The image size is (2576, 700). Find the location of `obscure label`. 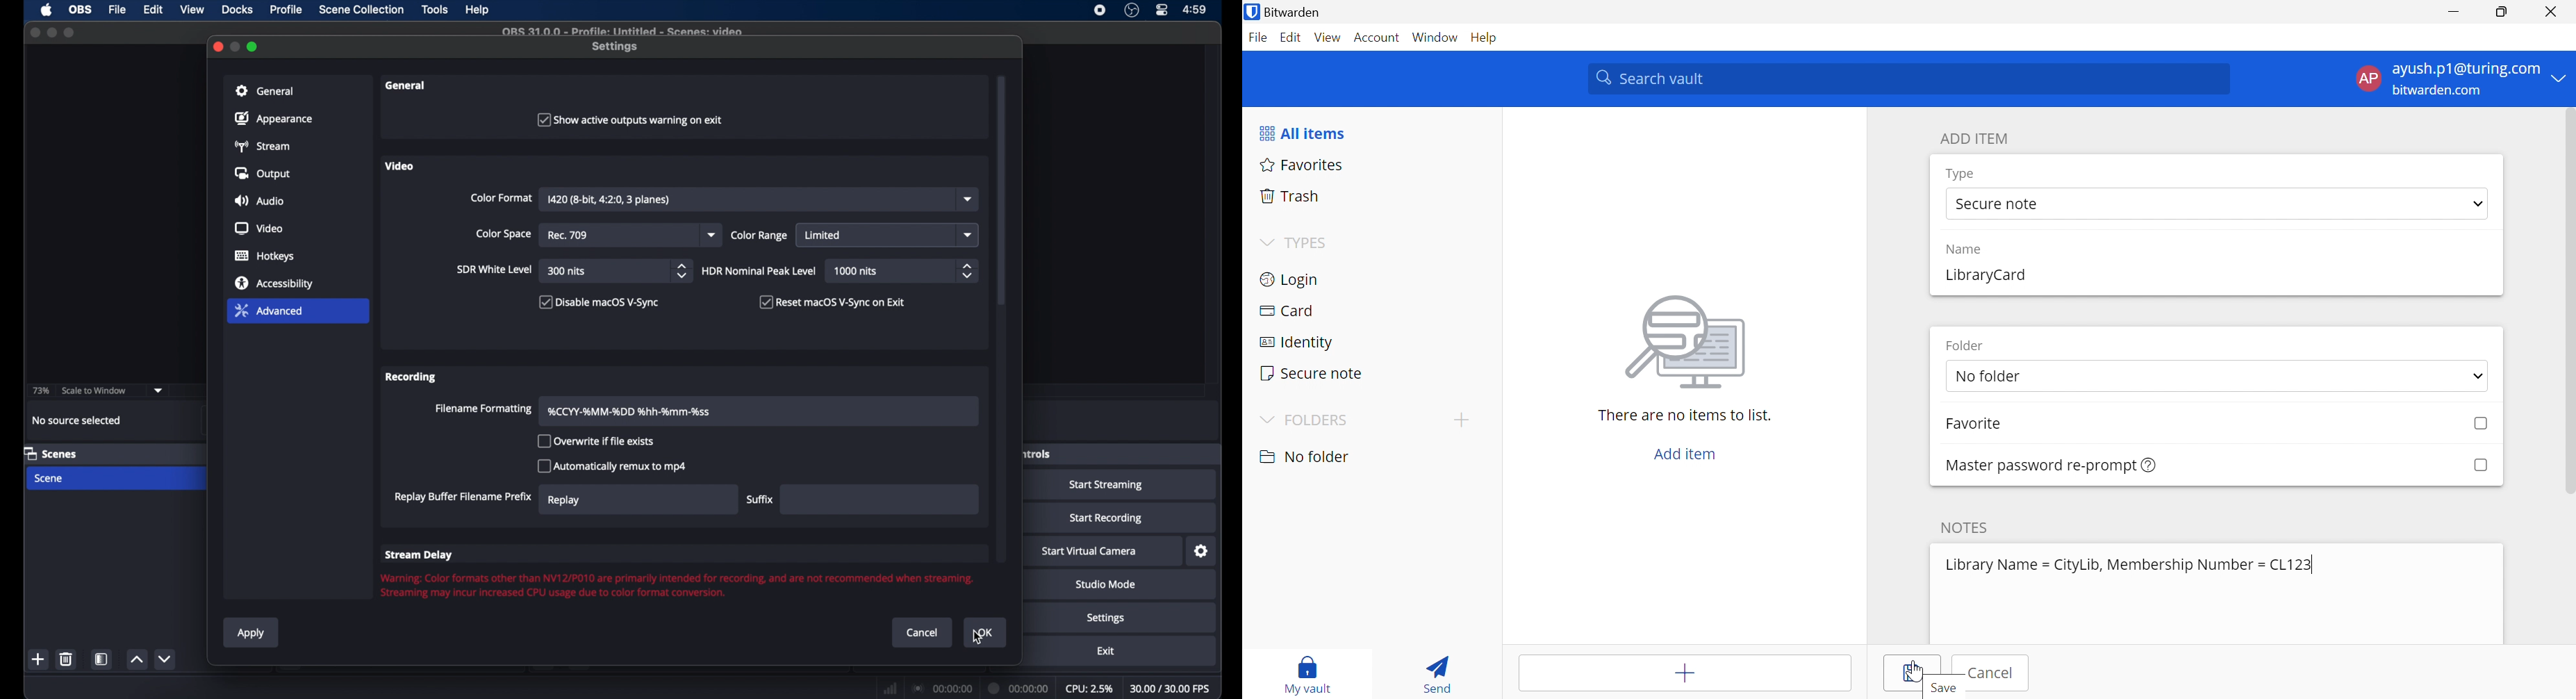

obscure label is located at coordinates (1038, 454).